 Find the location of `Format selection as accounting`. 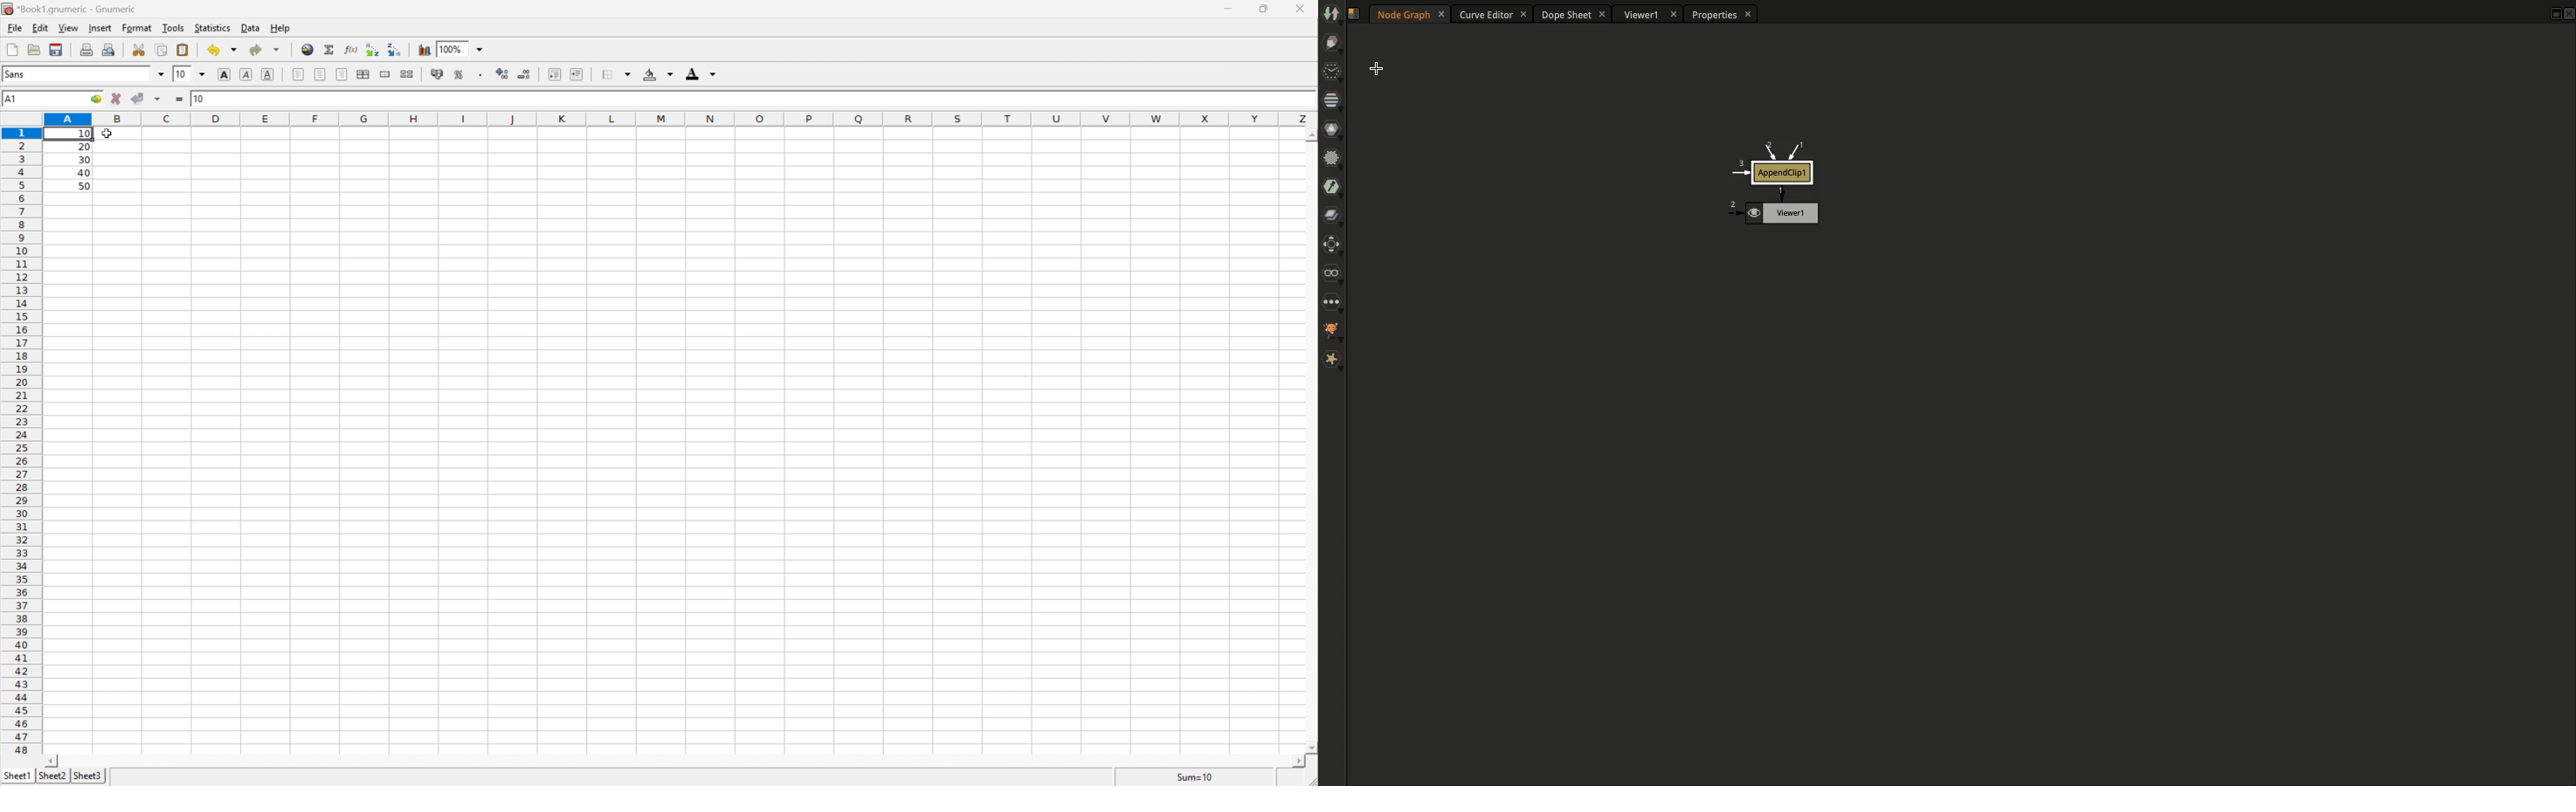

Format selection as accounting is located at coordinates (438, 73).